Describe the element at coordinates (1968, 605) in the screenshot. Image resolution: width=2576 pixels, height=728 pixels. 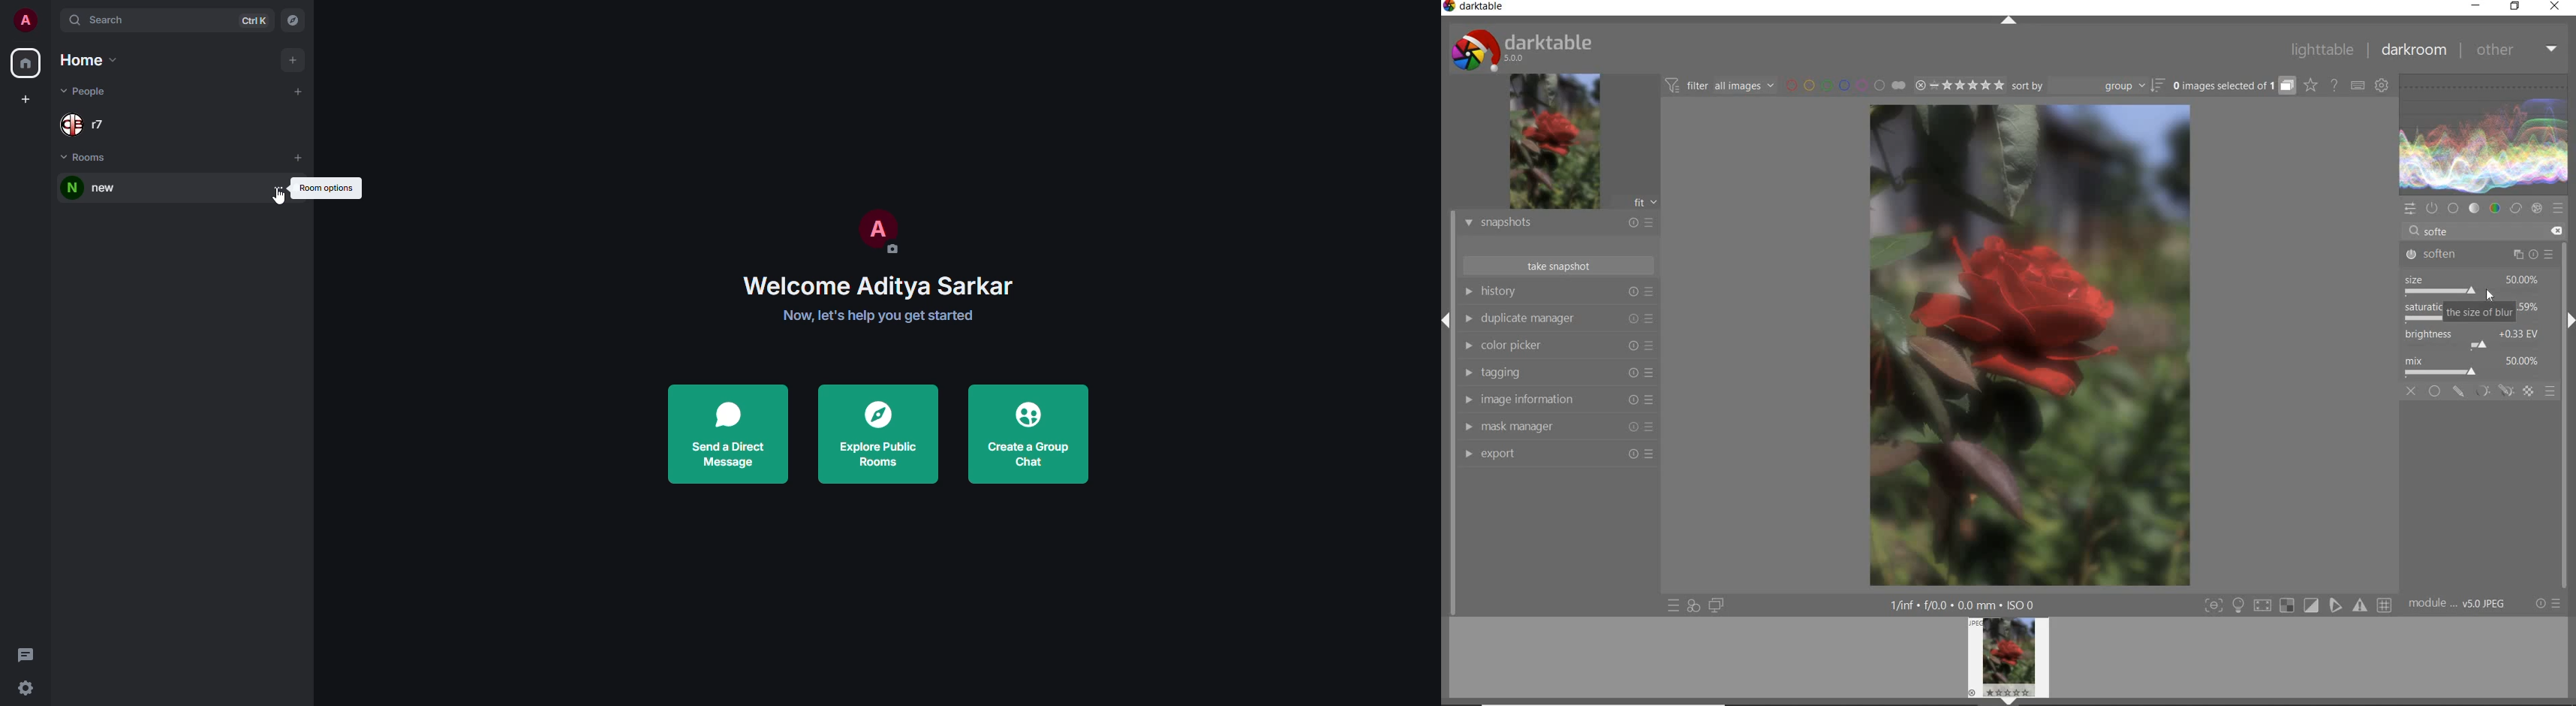
I see `1/inf*f/0.0 mm*ISO 0` at that location.